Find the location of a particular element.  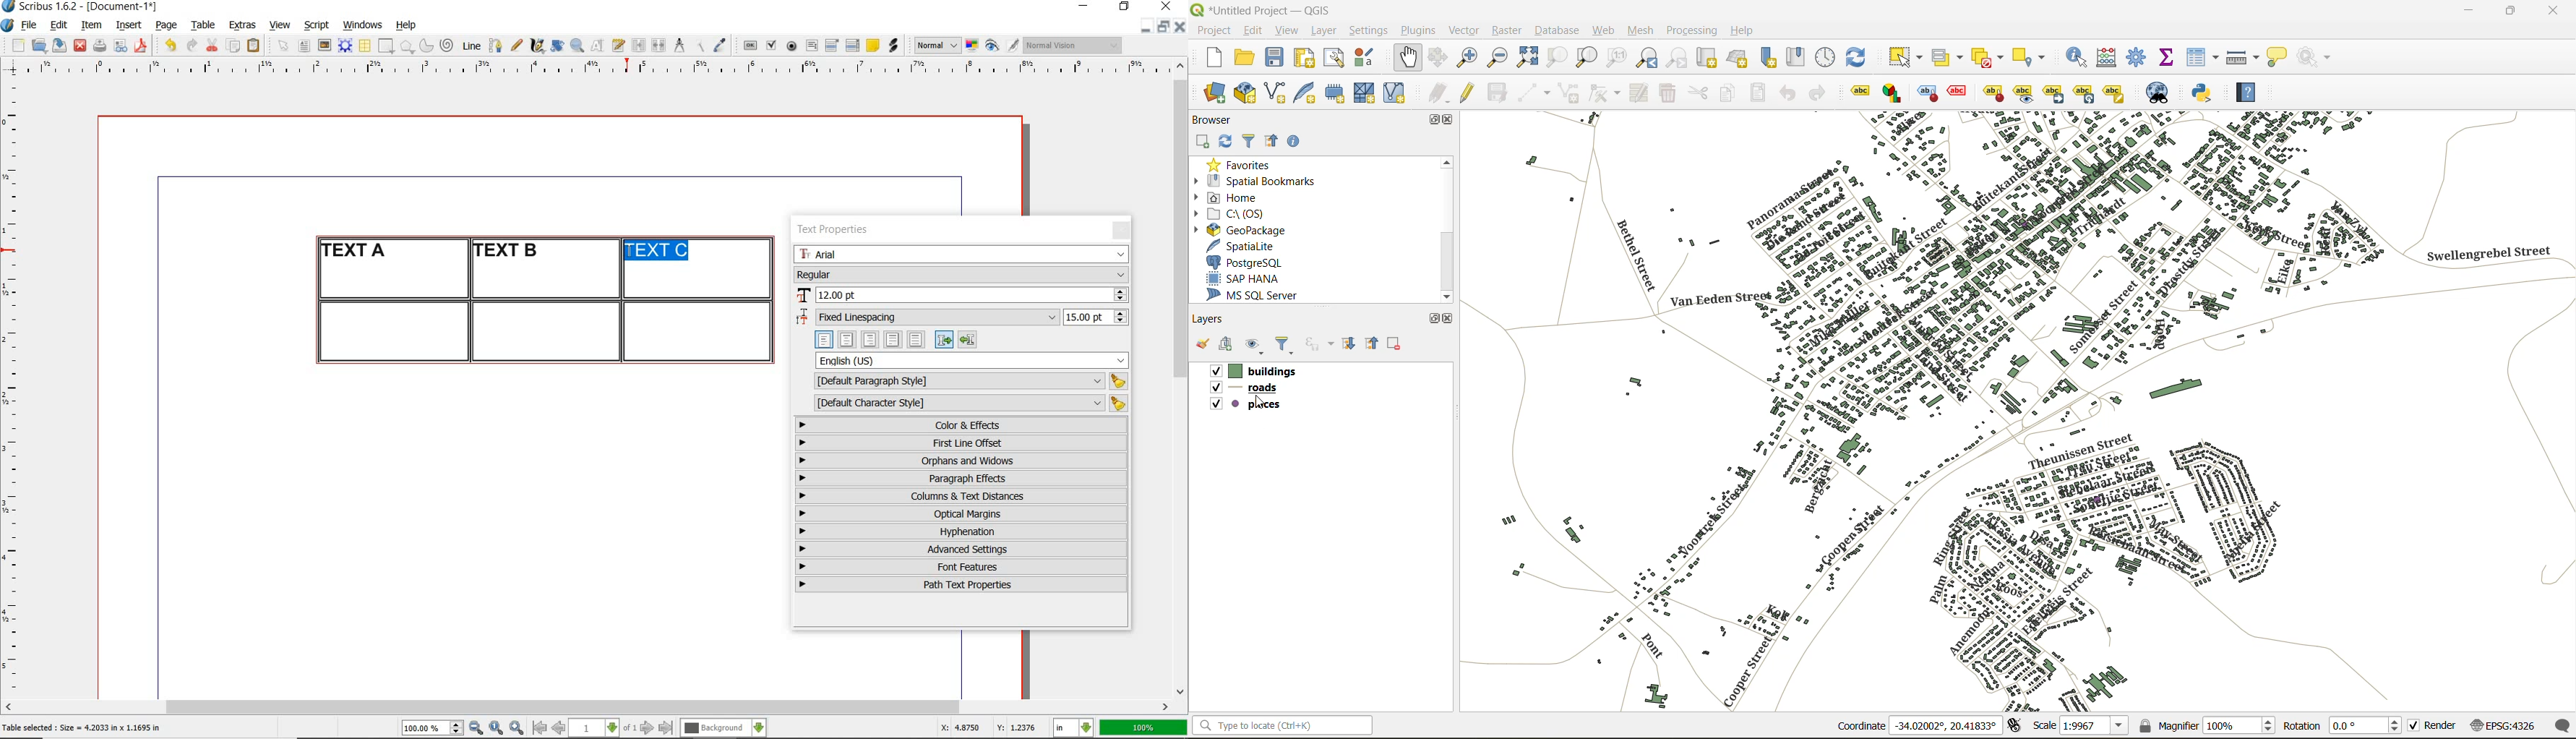

Table selected : Size = 4.2033 in x 1.1695 in is located at coordinates (82, 727).